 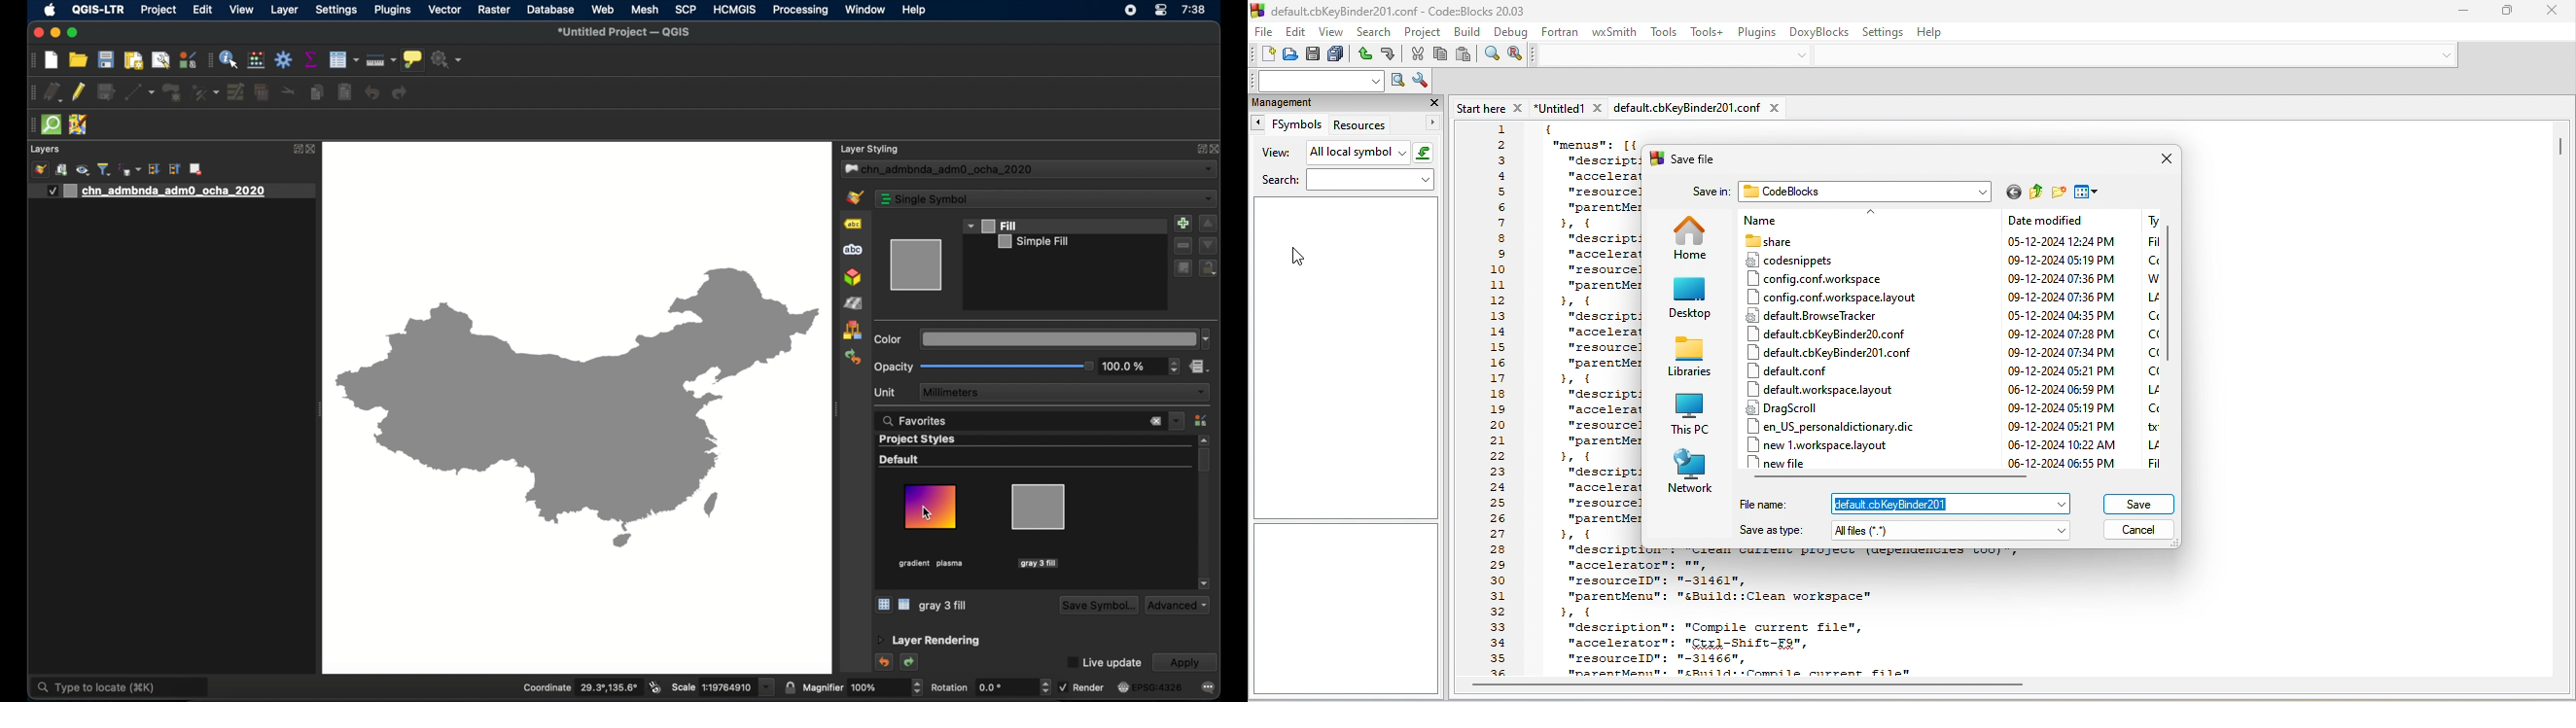 I want to click on vertical scroll bar, so click(x=2173, y=298).